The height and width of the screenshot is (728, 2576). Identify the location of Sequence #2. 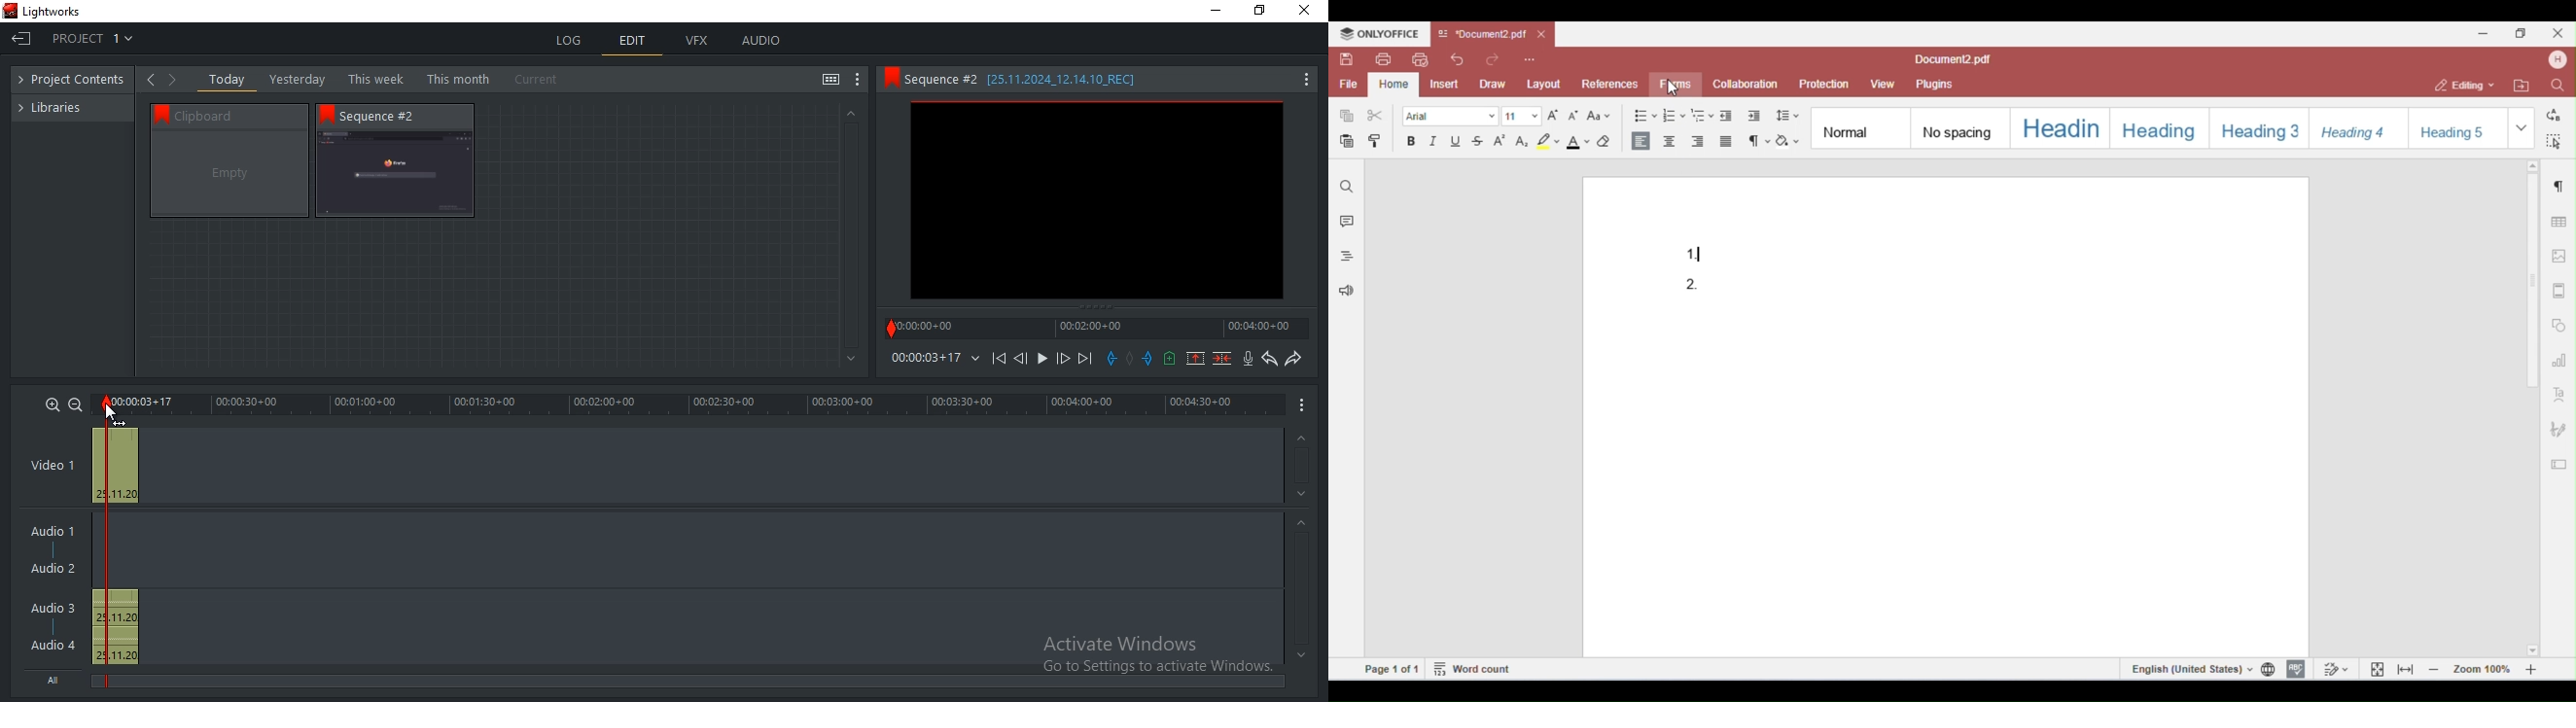
(388, 116).